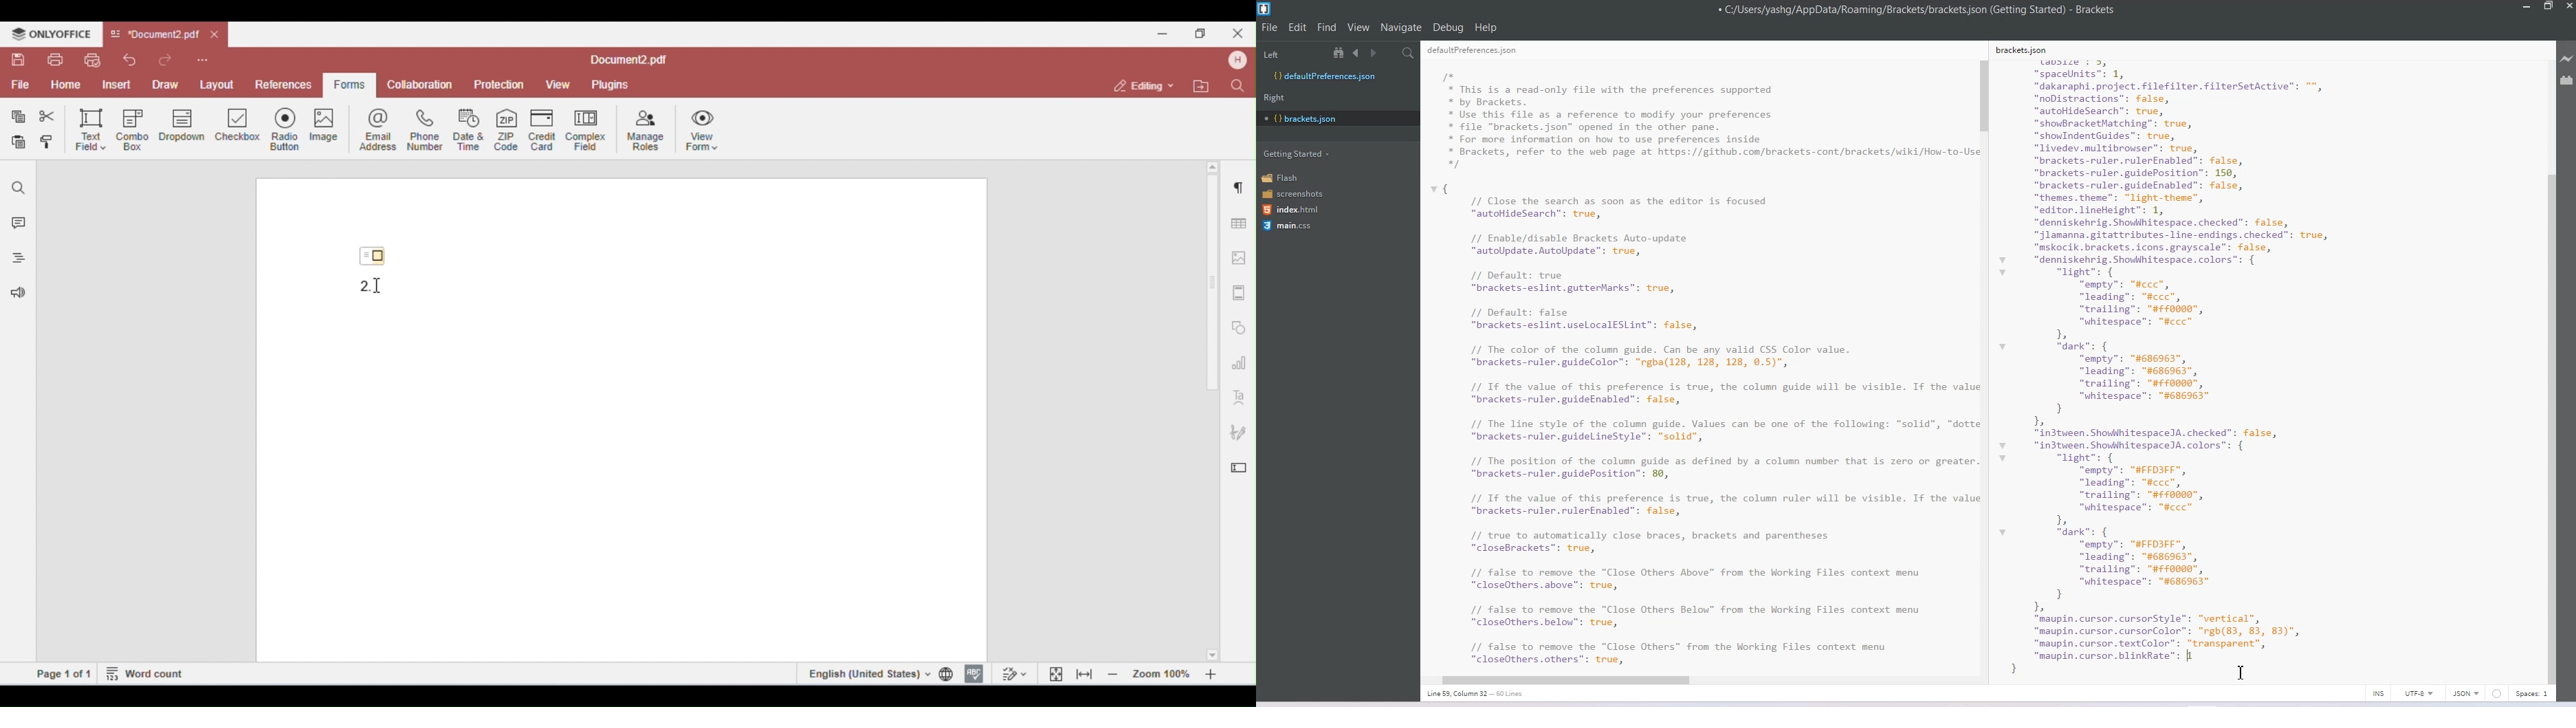 This screenshot has height=728, width=2576. I want to click on main.css, so click(1287, 226).